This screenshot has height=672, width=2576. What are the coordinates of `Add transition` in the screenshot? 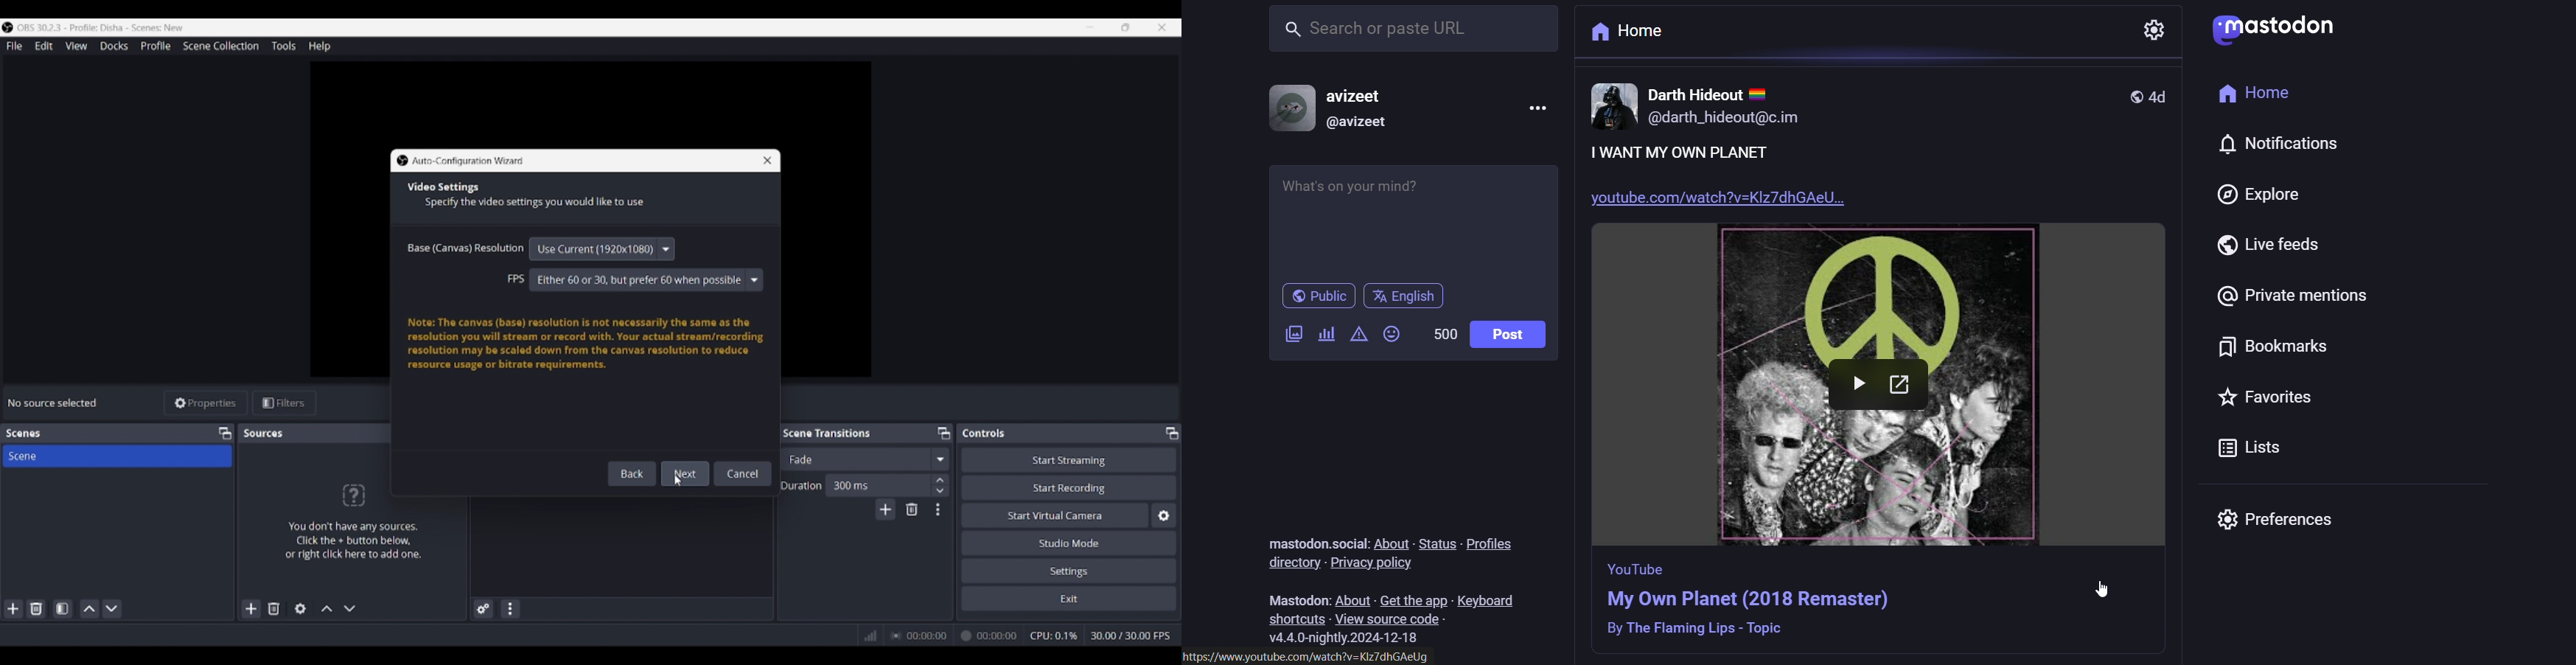 It's located at (885, 509).